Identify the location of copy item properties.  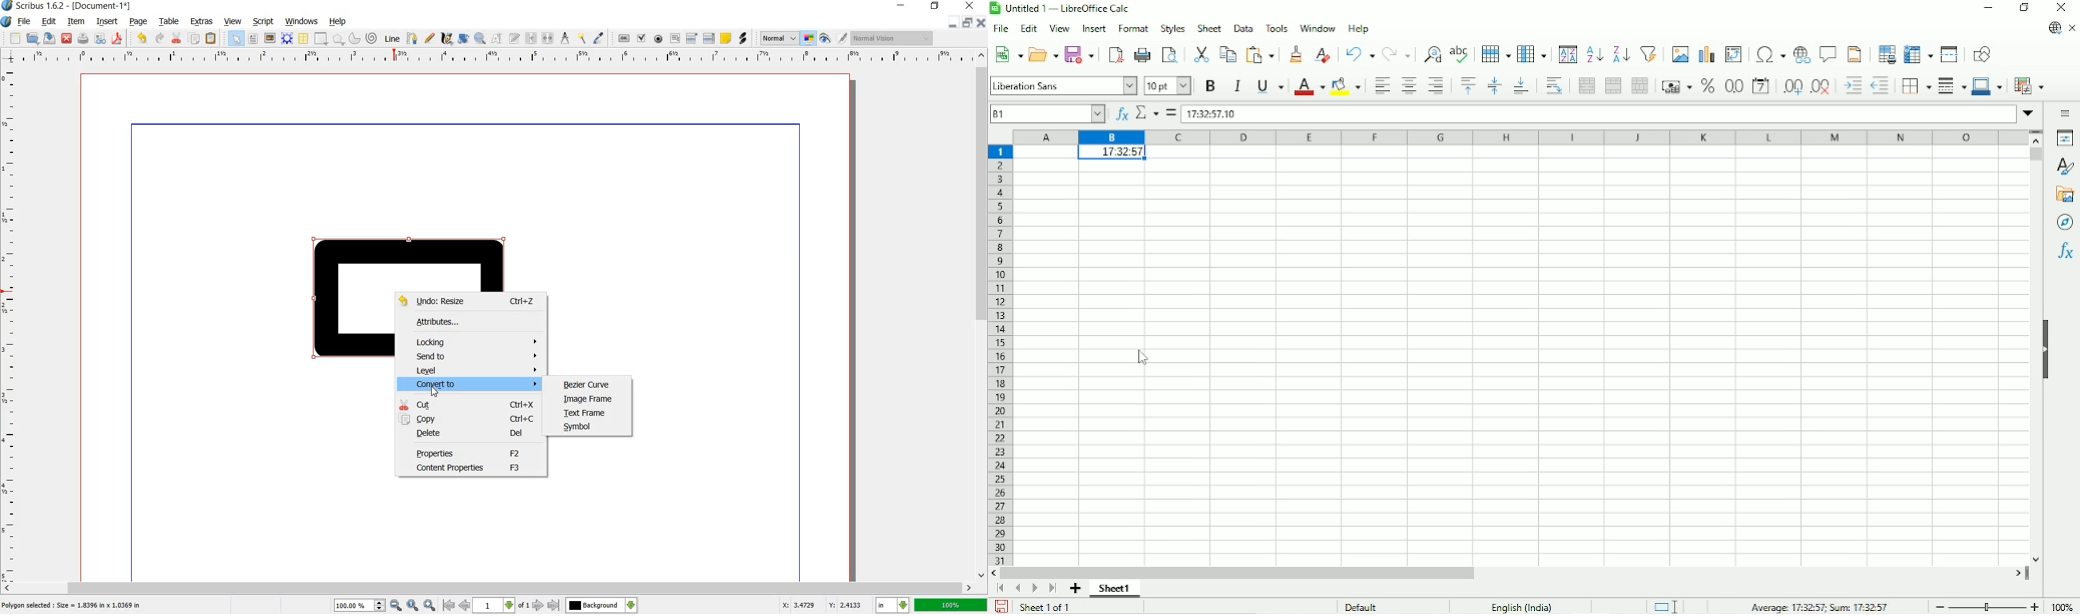
(581, 38).